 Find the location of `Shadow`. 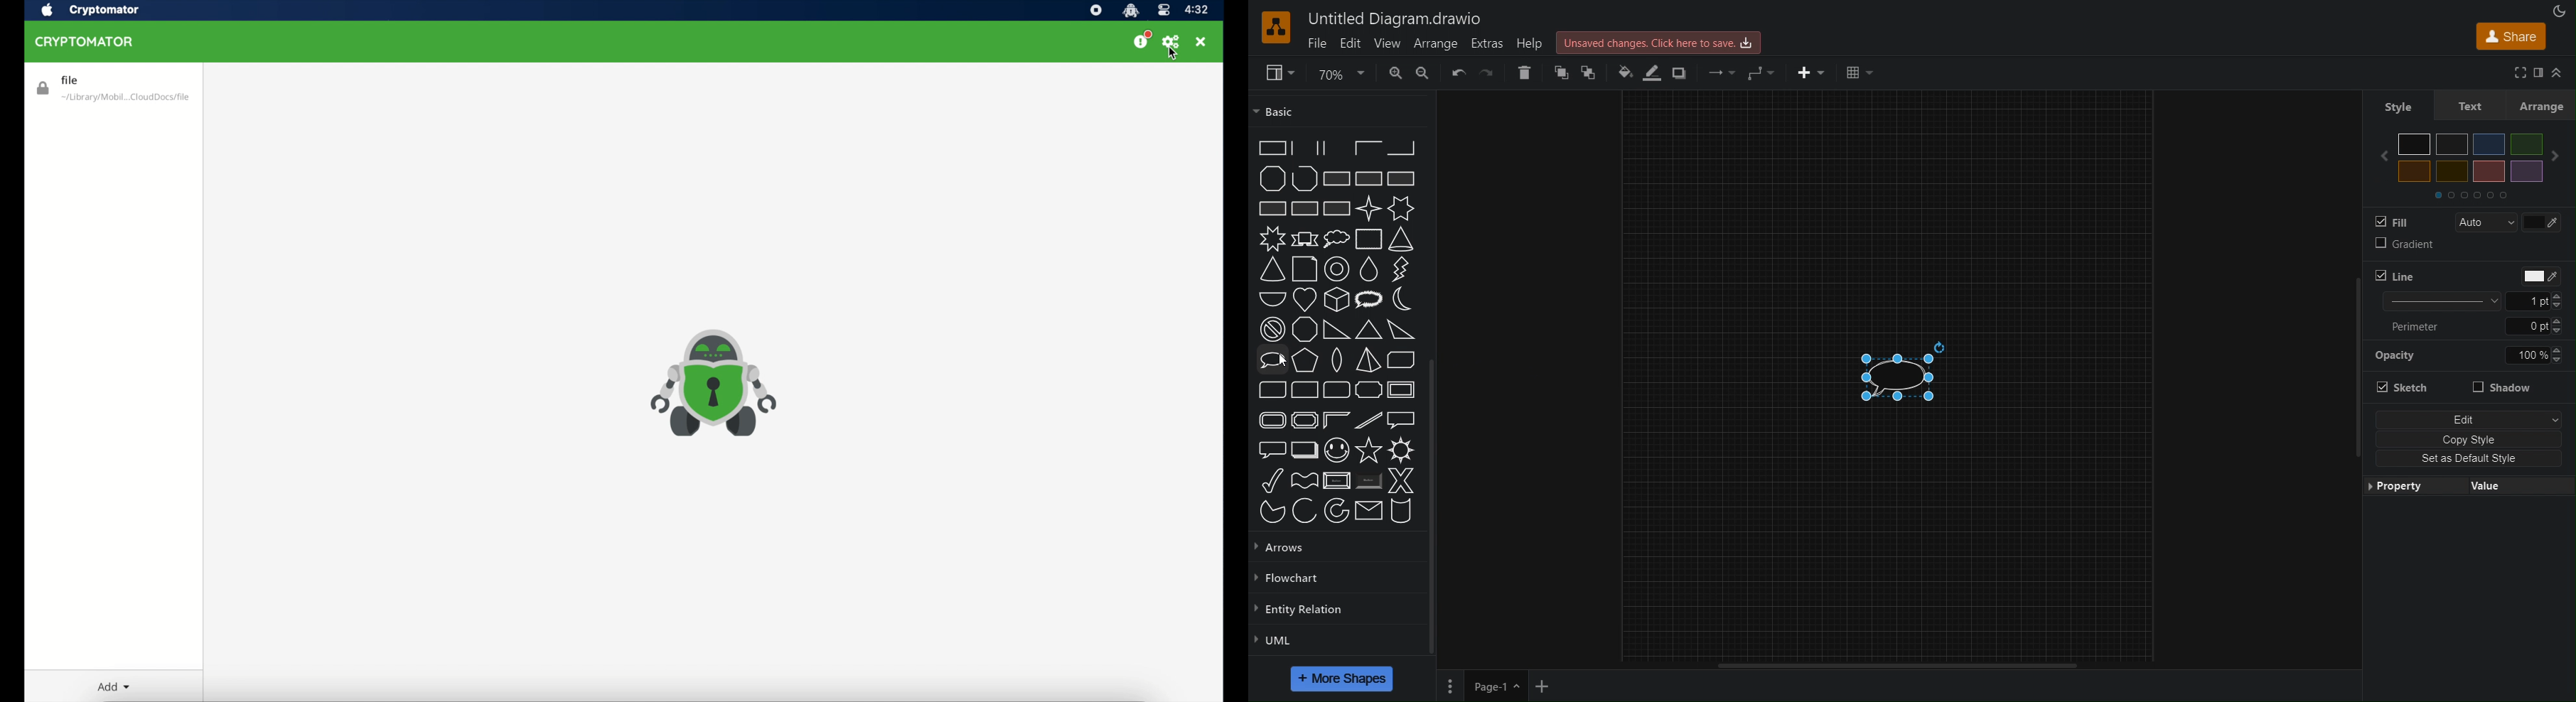

Shadow is located at coordinates (2504, 386).